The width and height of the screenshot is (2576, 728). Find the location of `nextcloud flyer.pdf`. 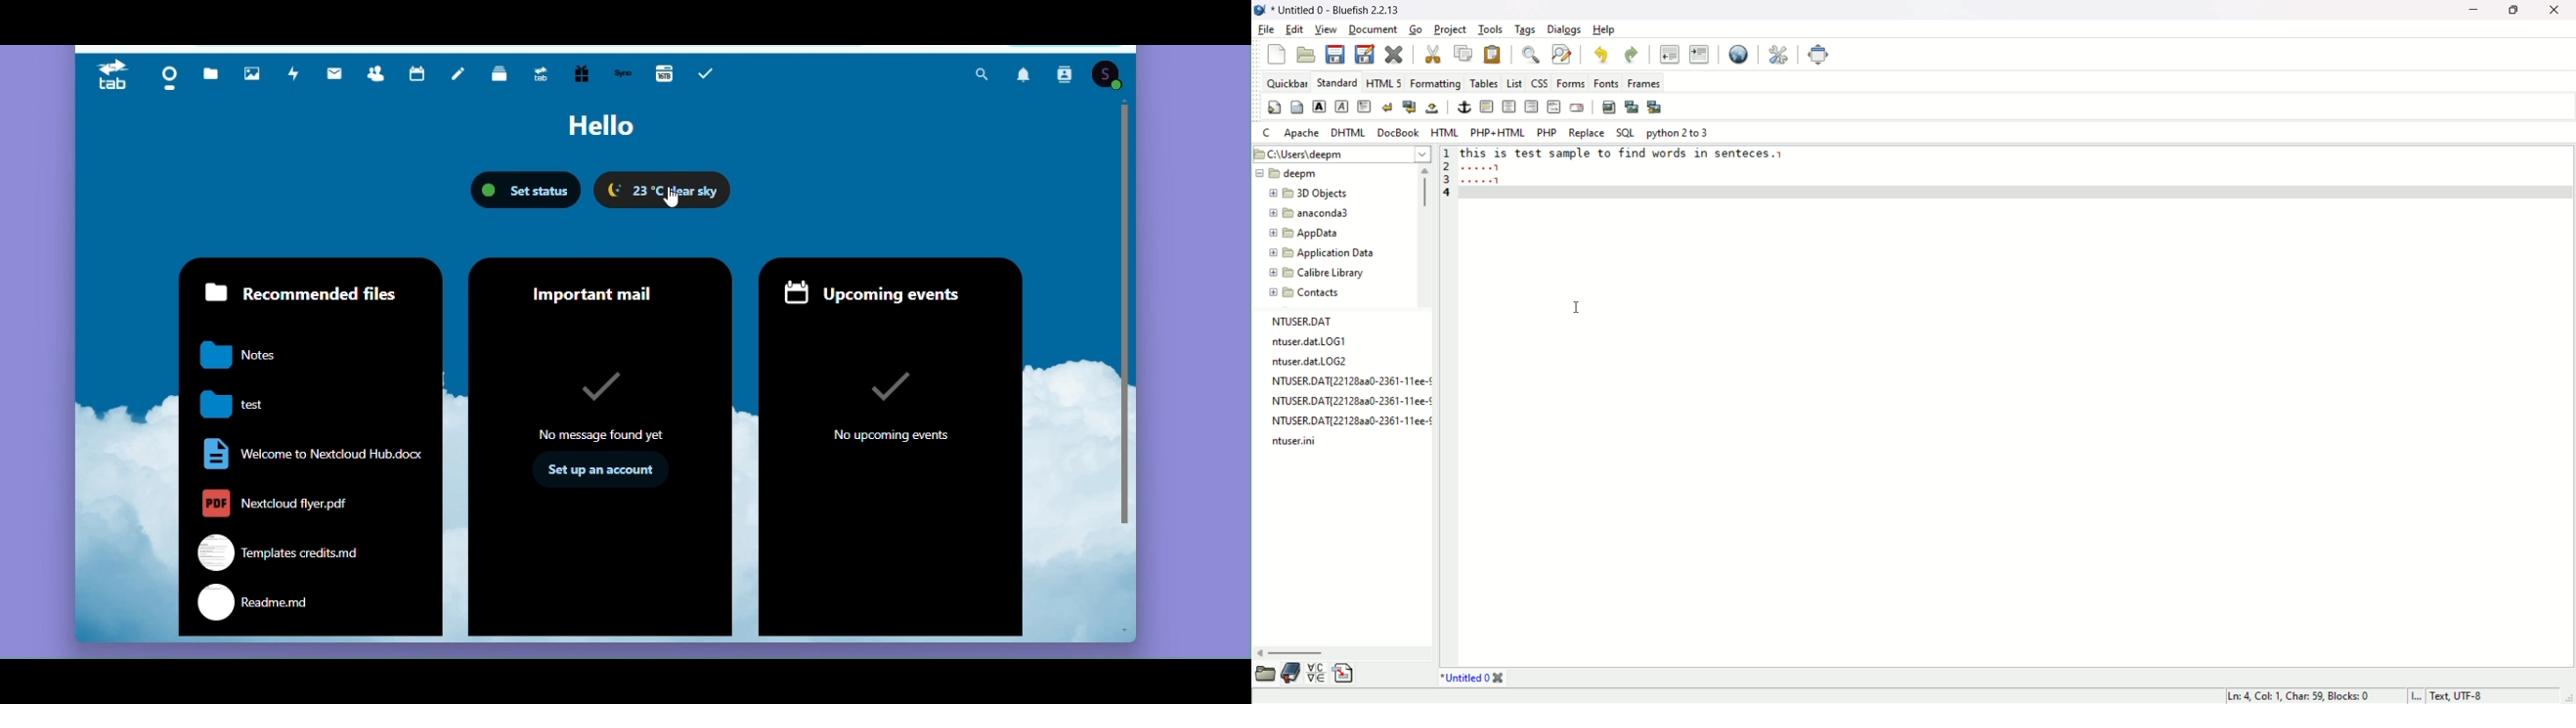

nextcloud flyer.pdf is located at coordinates (269, 504).